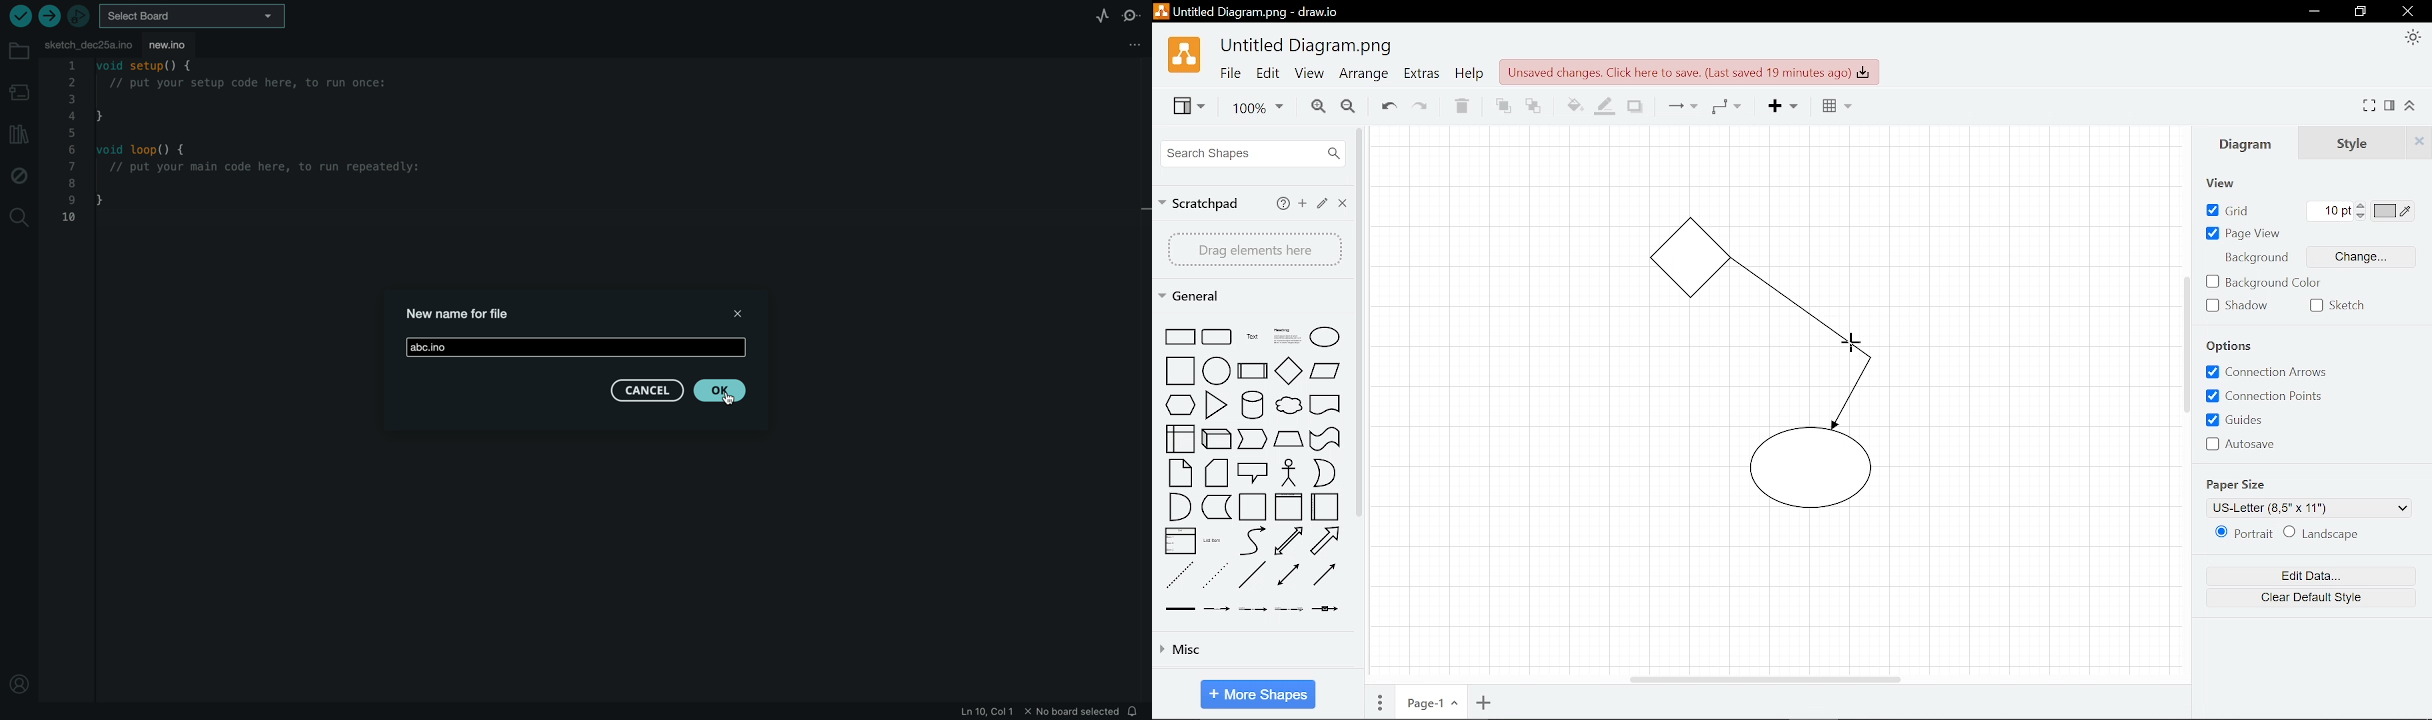  I want to click on help, so click(1468, 76).